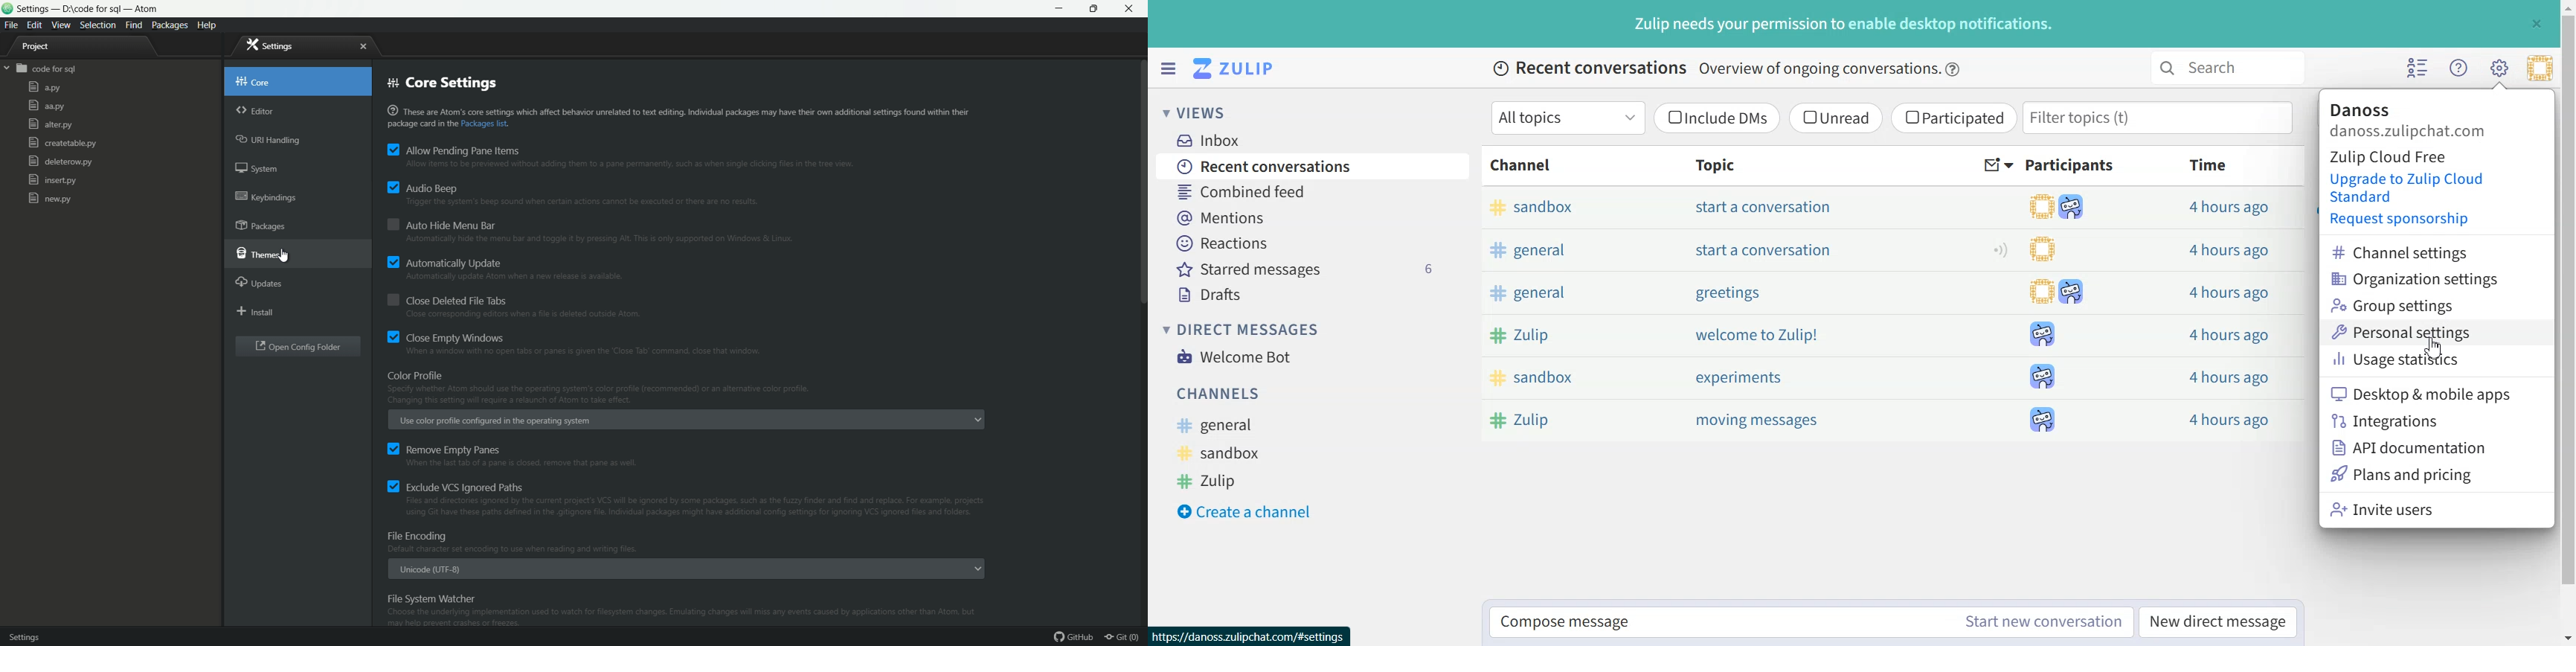  Describe the element at coordinates (1245, 329) in the screenshot. I see `Direct Messages` at that location.